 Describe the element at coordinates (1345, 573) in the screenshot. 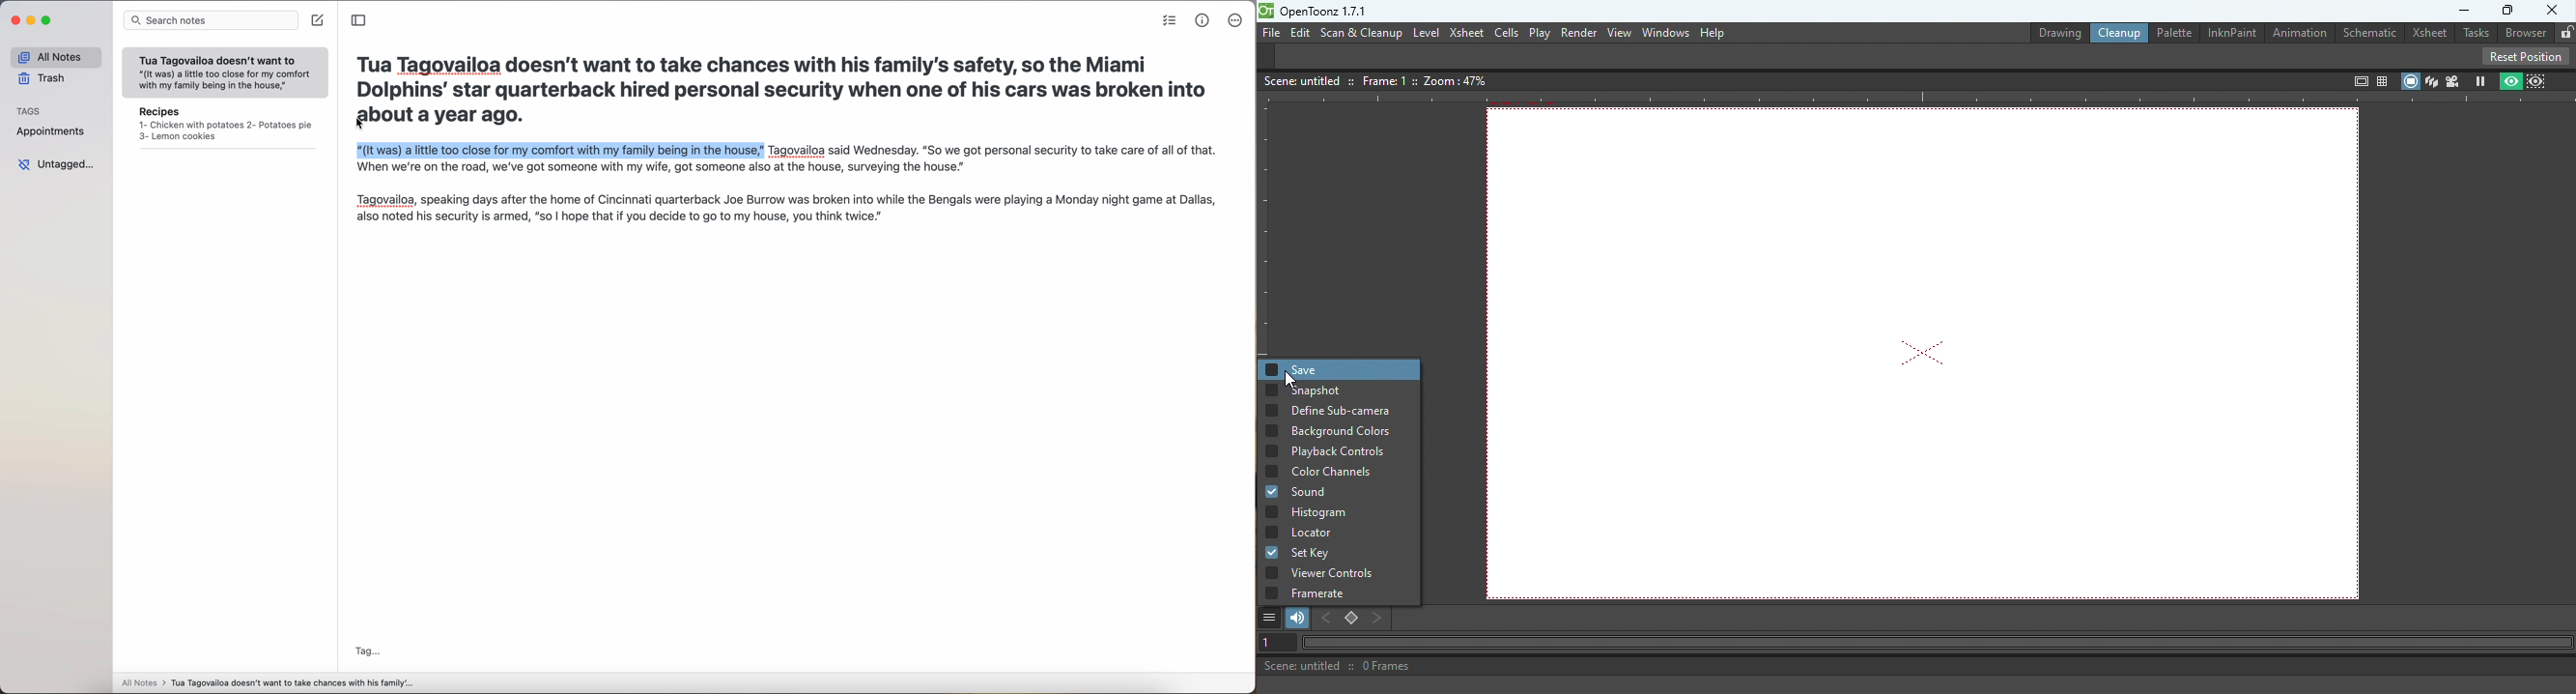

I see `Viewer controls` at that location.